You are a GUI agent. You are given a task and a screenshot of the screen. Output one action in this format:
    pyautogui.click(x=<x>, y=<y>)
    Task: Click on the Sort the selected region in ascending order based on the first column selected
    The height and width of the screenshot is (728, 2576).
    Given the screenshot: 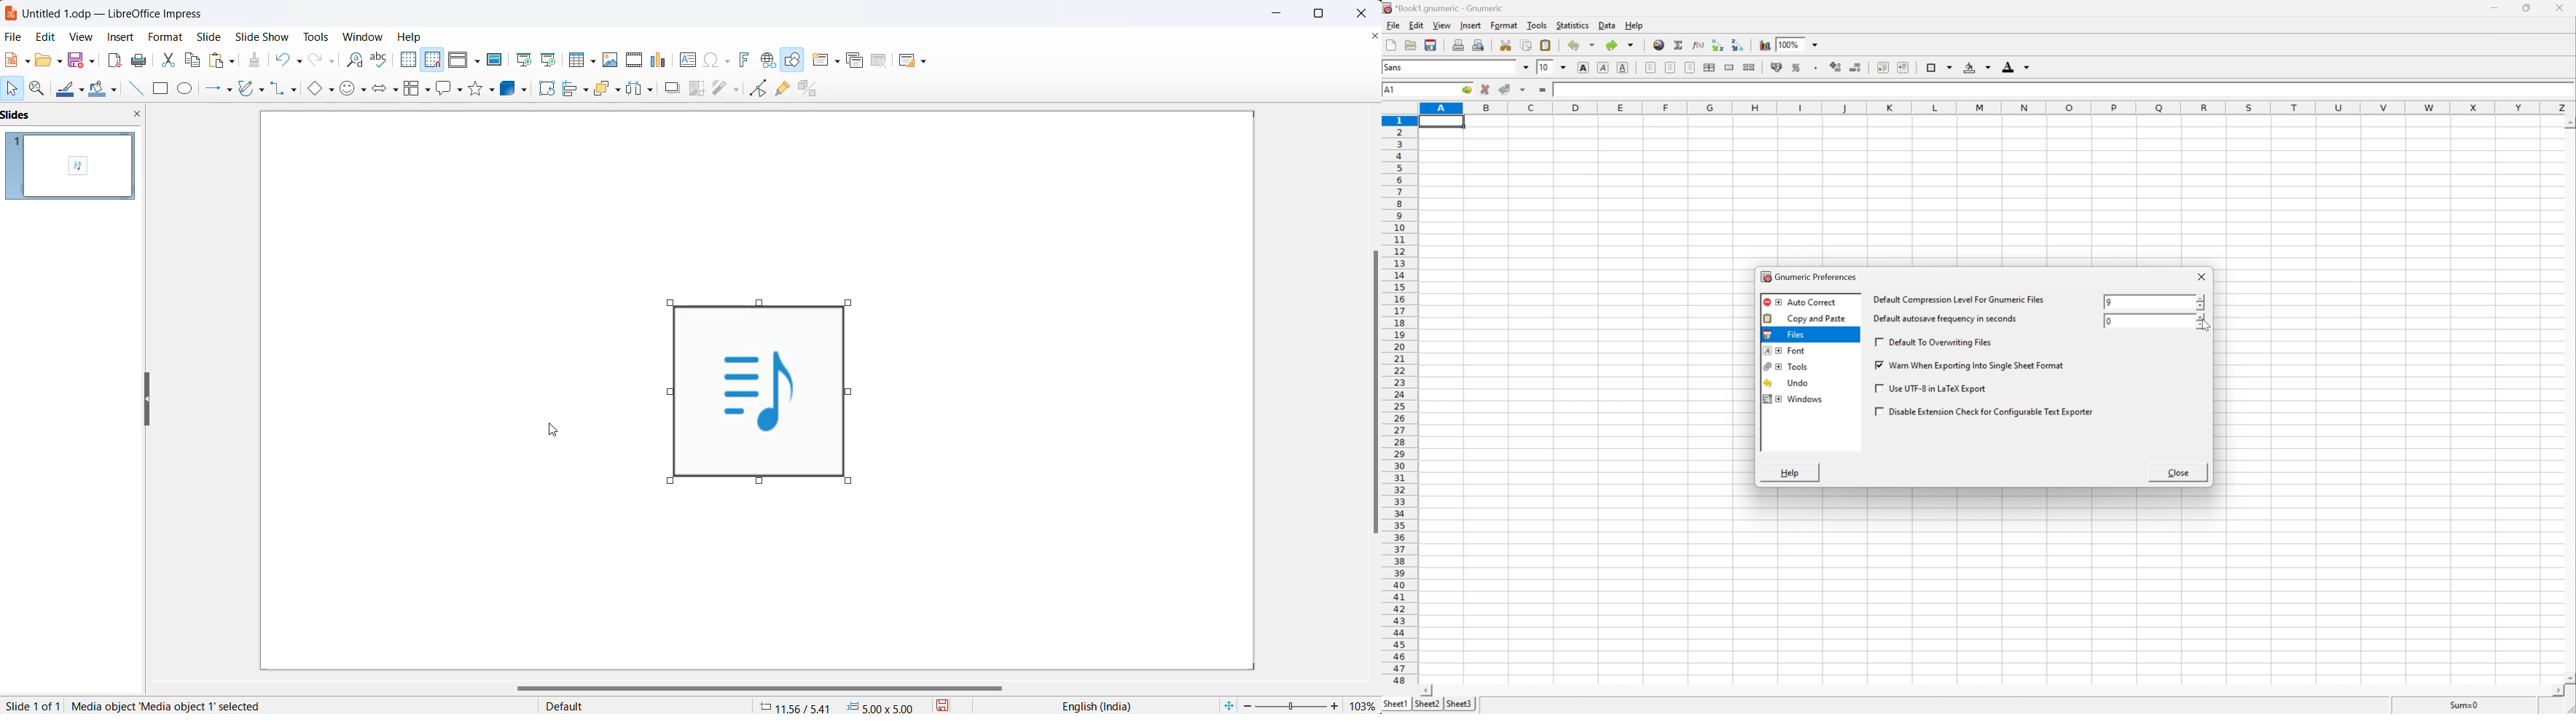 What is the action you would take?
    pyautogui.click(x=1717, y=44)
    